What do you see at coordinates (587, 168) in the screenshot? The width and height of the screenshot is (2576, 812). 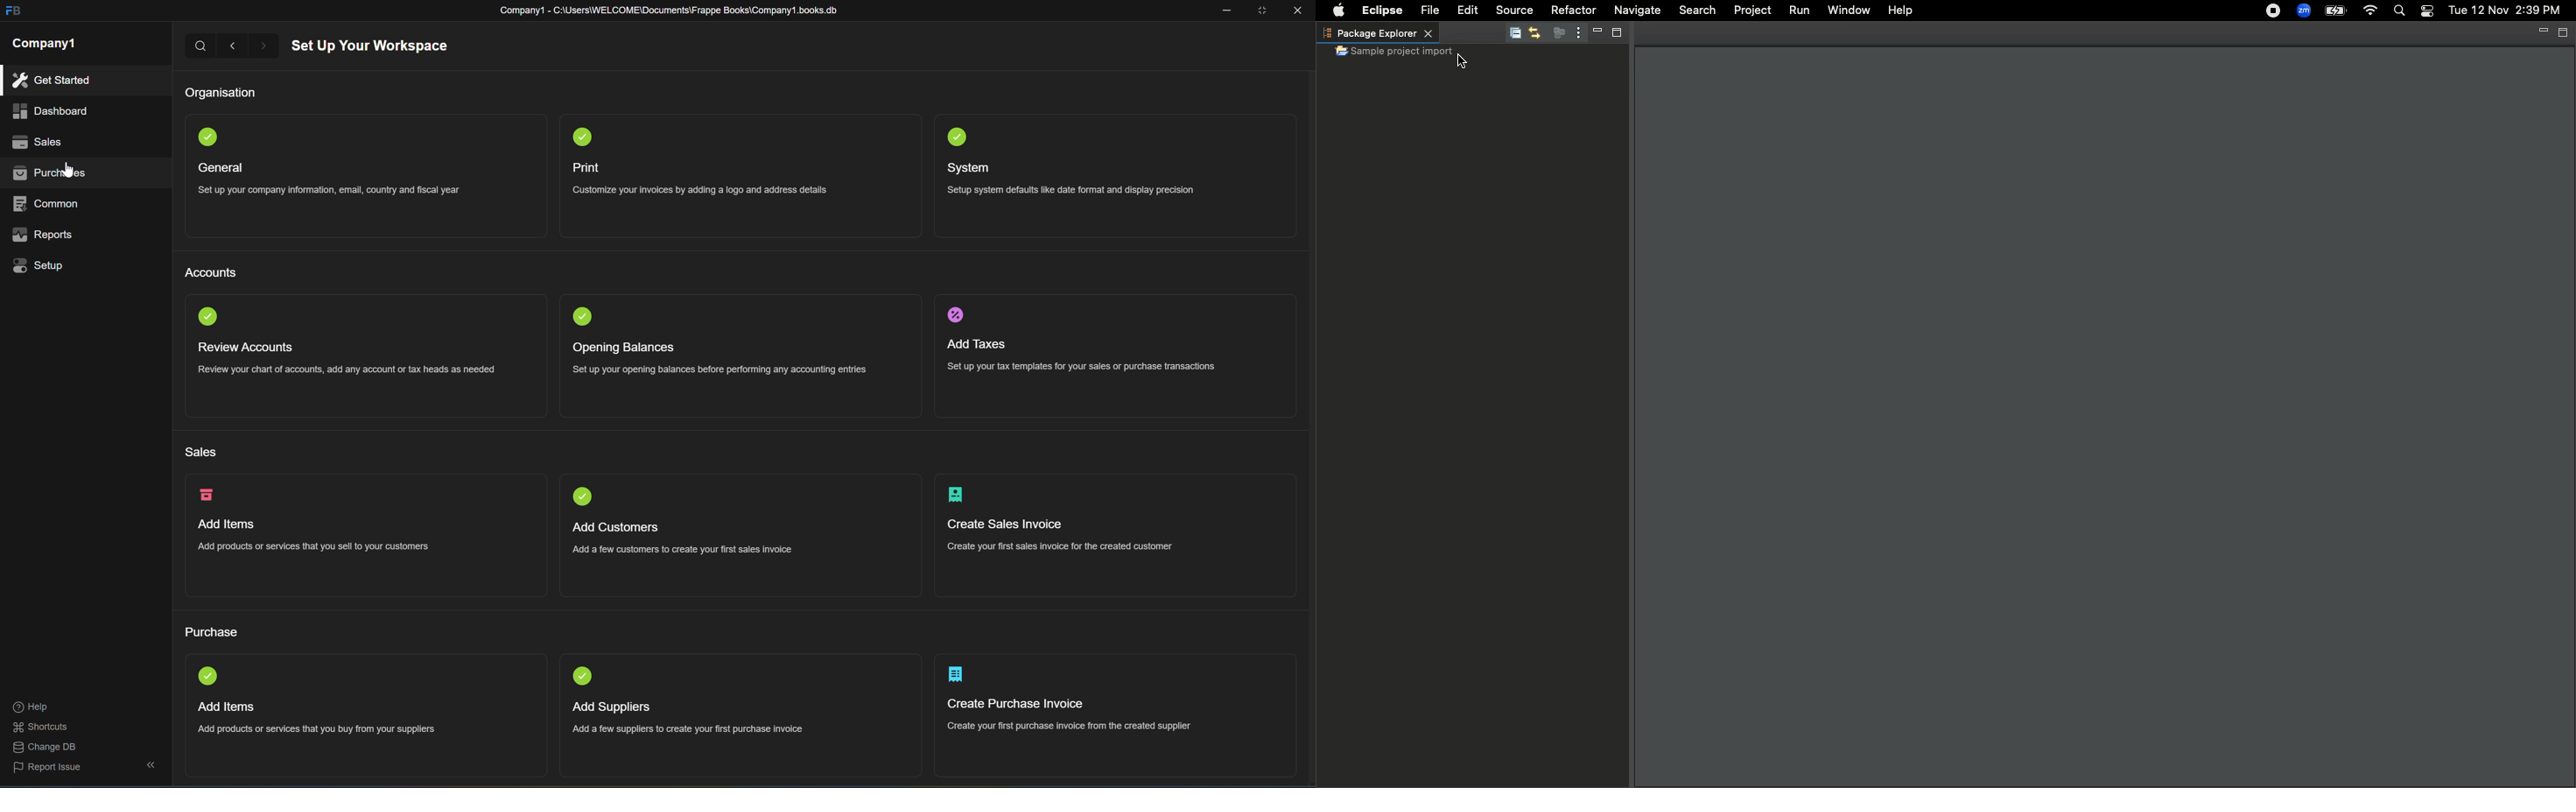 I see `print` at bounding box center [587, 168].